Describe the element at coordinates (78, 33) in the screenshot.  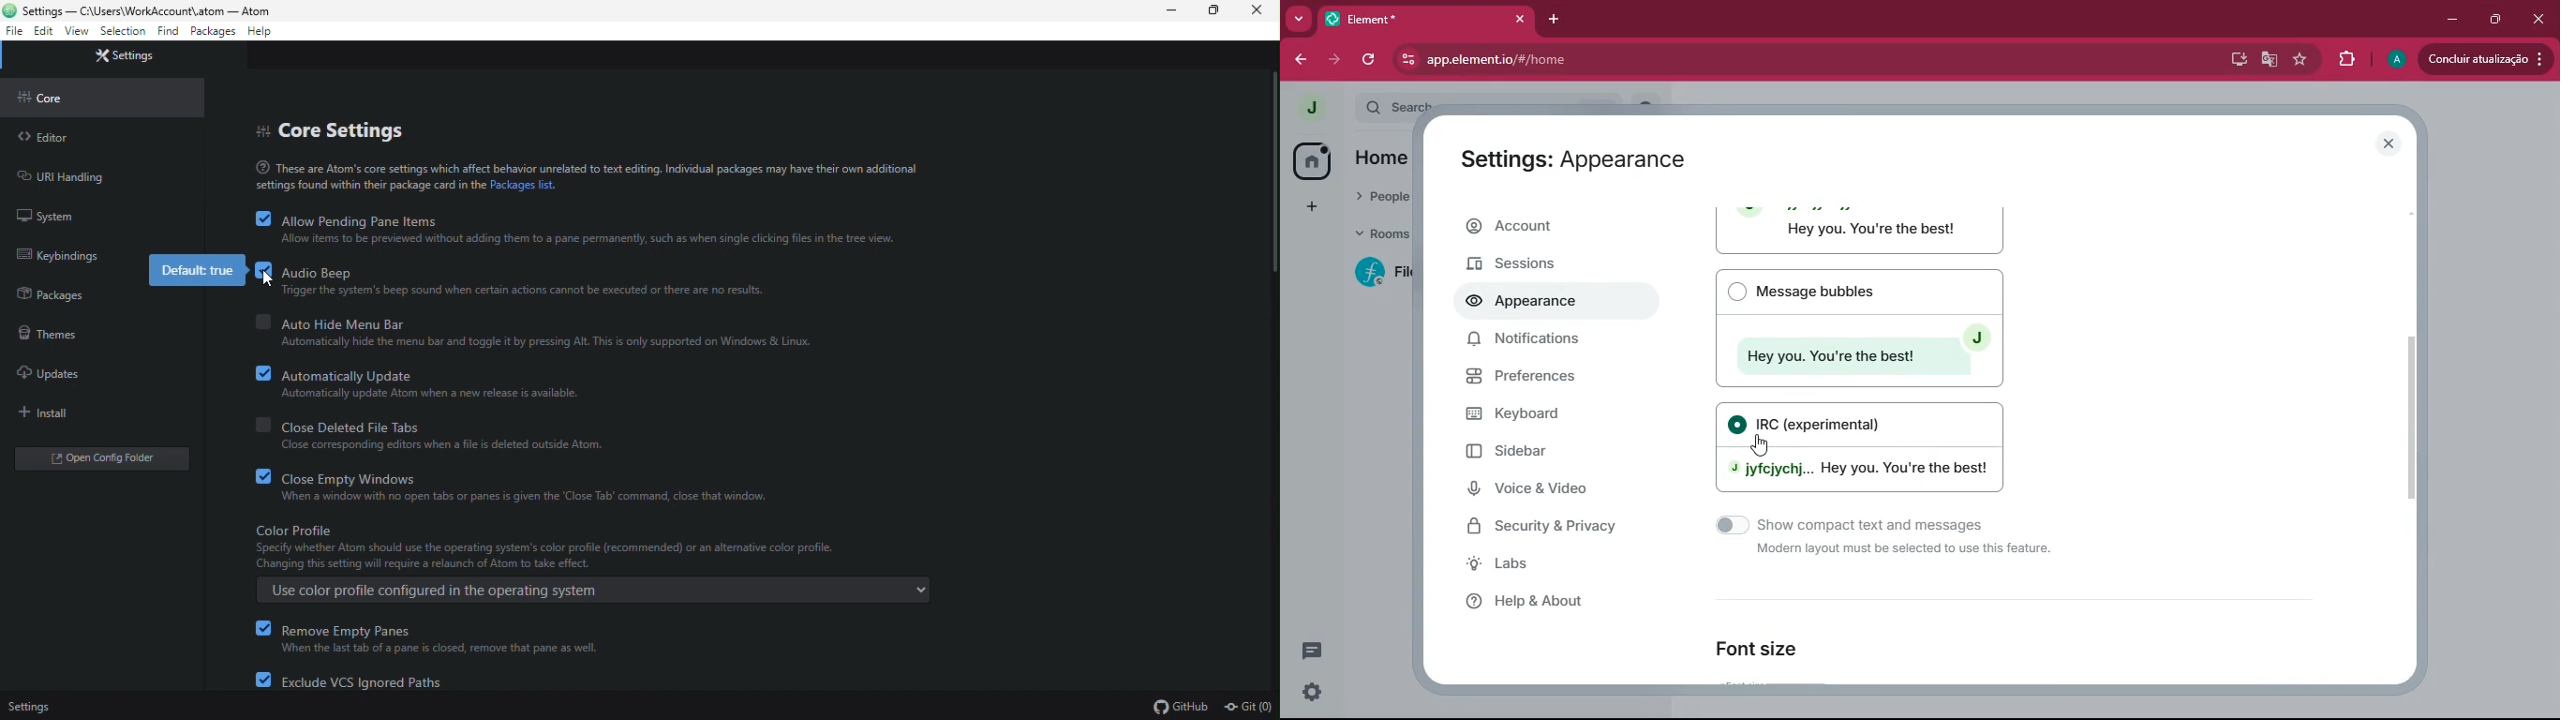
I see `view` at that location.